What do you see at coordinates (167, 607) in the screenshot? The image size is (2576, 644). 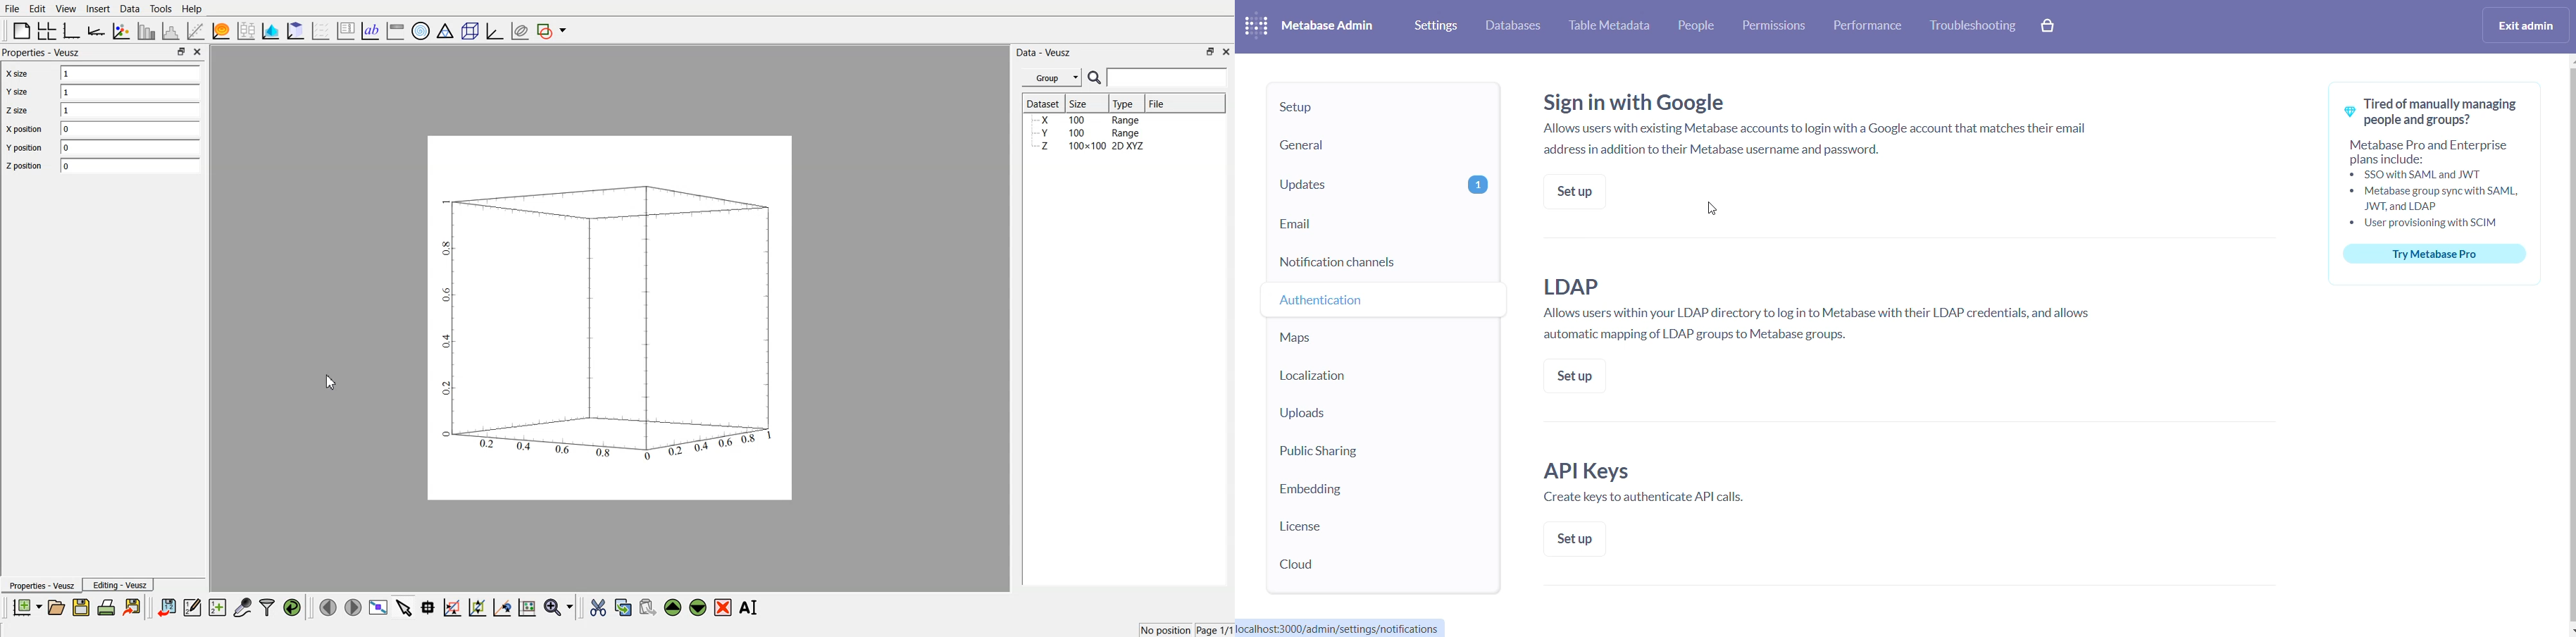 I see `Import dataset from veusz` at bounding box center [167, 607].